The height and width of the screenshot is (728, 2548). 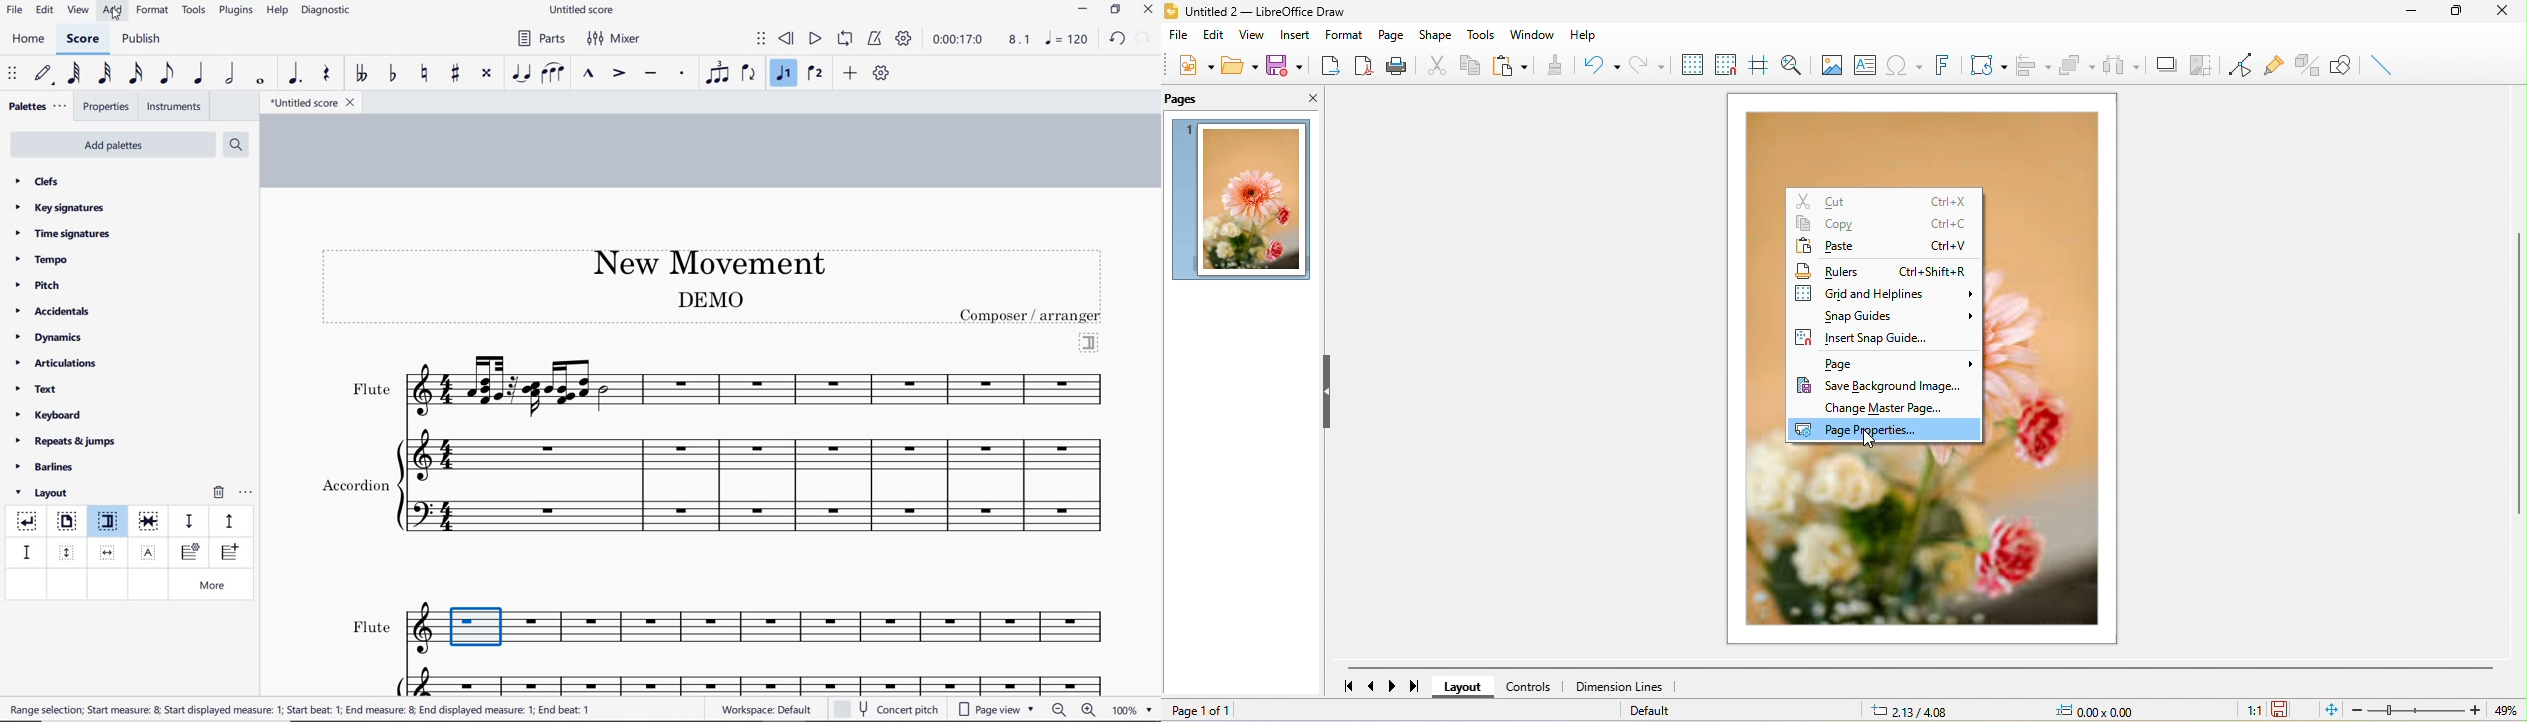 I want to click on cut, so click(x=1433, y=64).